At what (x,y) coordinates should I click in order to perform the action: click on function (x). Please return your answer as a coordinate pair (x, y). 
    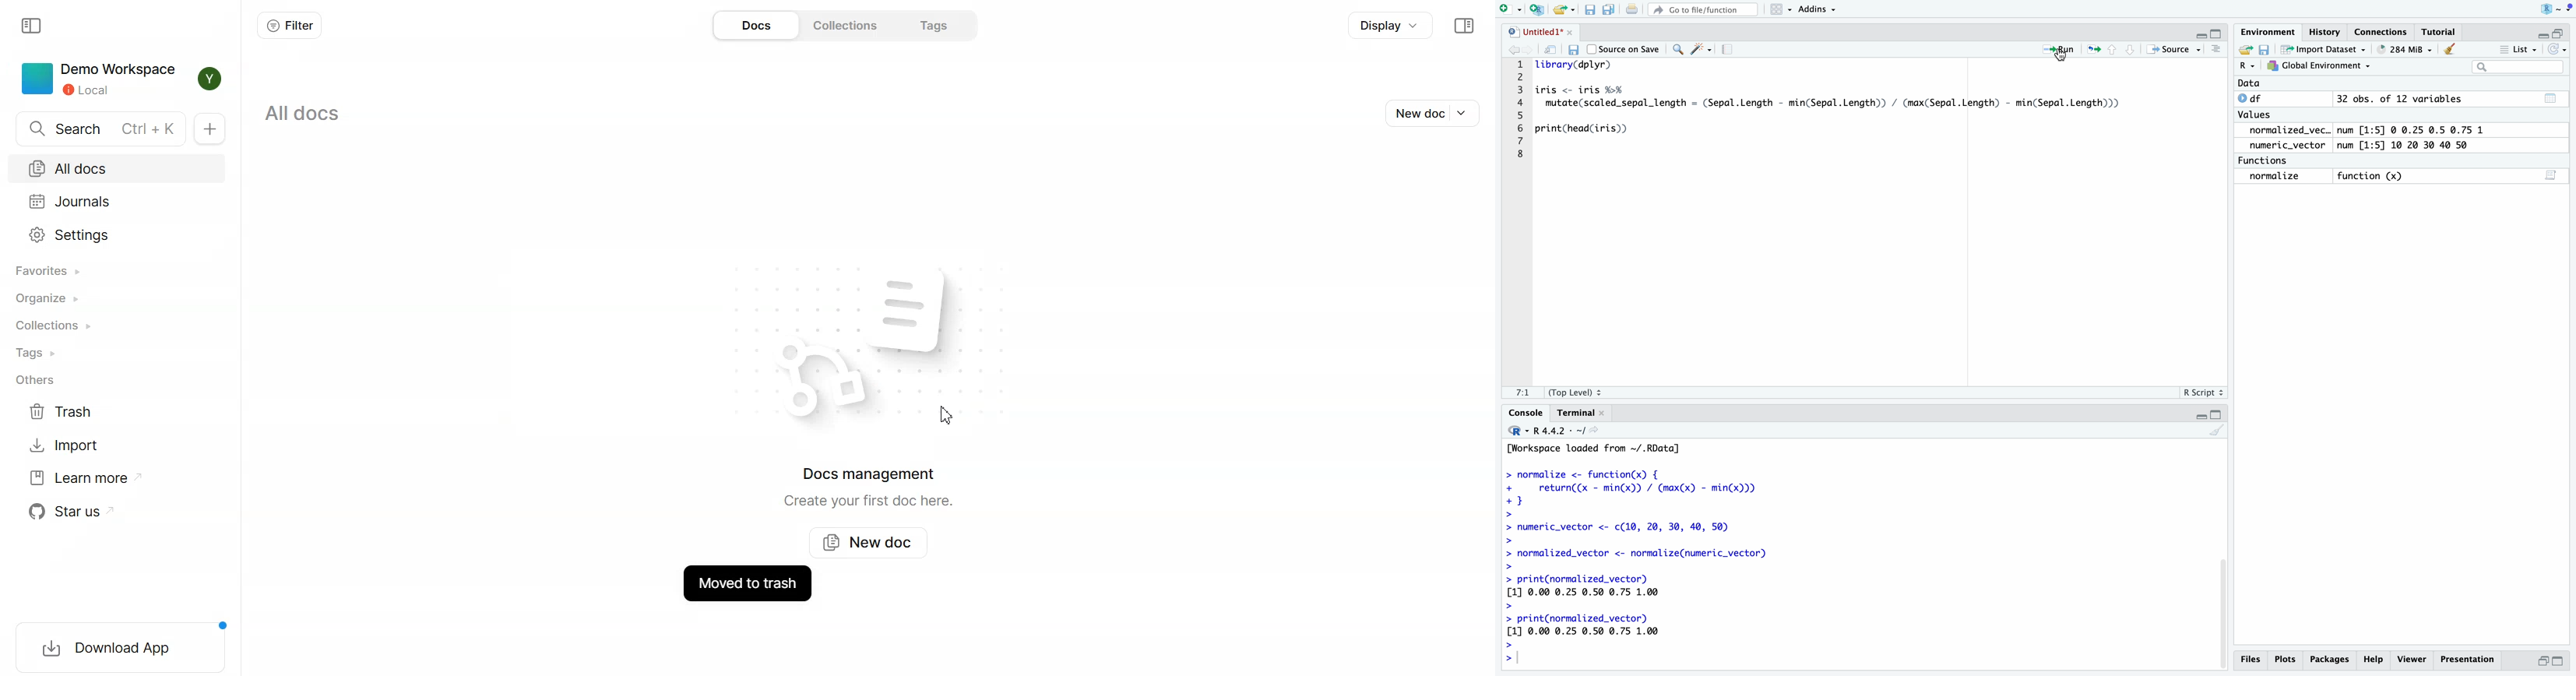
    Looking at the image, I should click on (2374, 177).